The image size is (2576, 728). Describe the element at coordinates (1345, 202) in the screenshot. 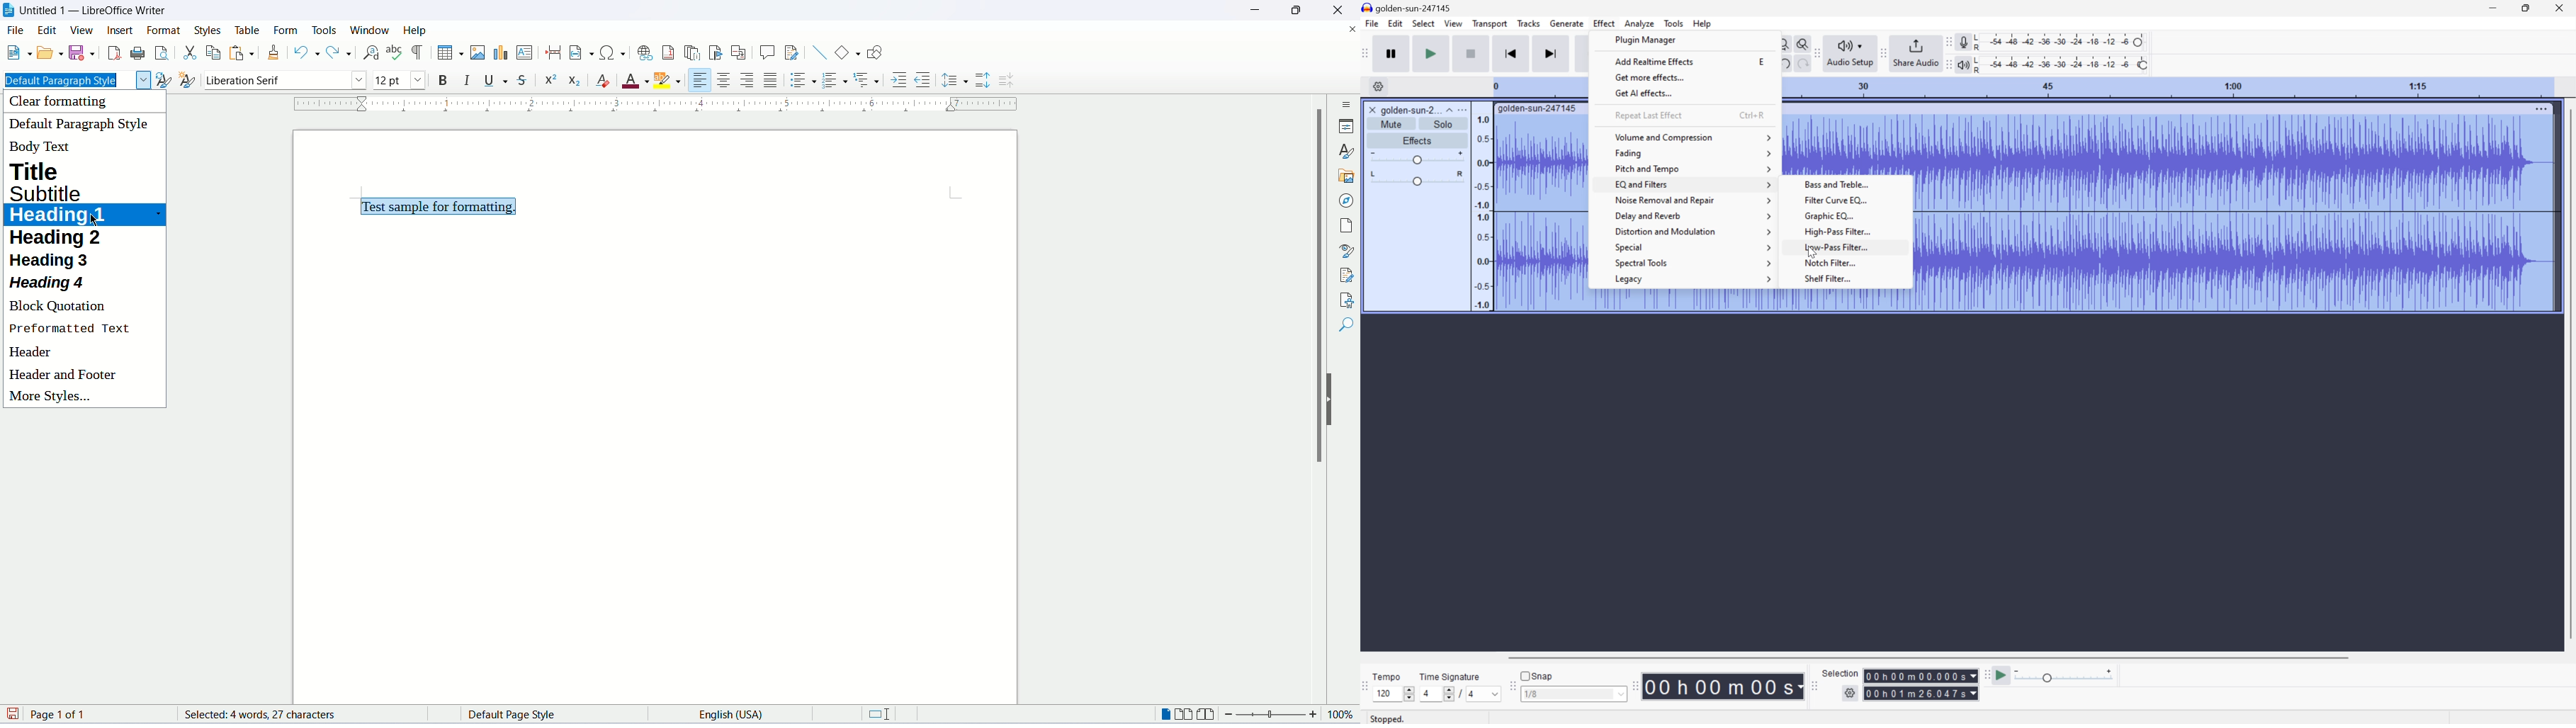

I see `navigator` at that location.